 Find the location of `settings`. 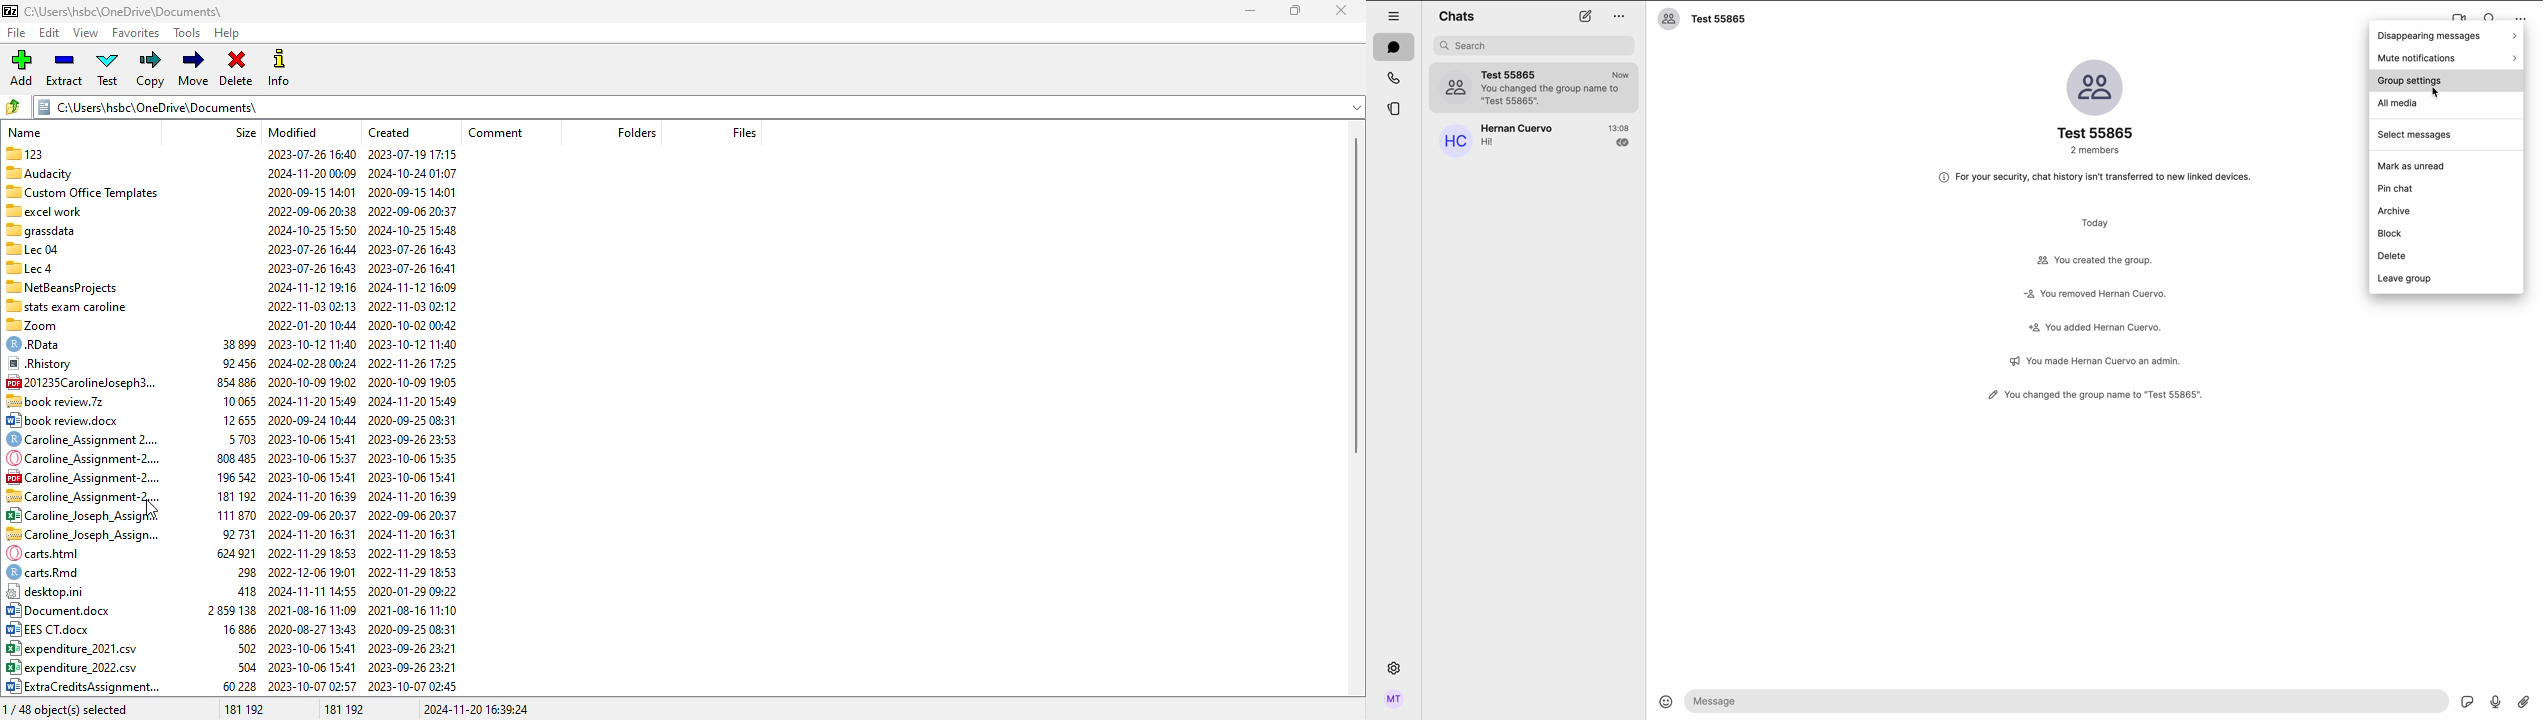

settings is located at coordinates (1395, 666).